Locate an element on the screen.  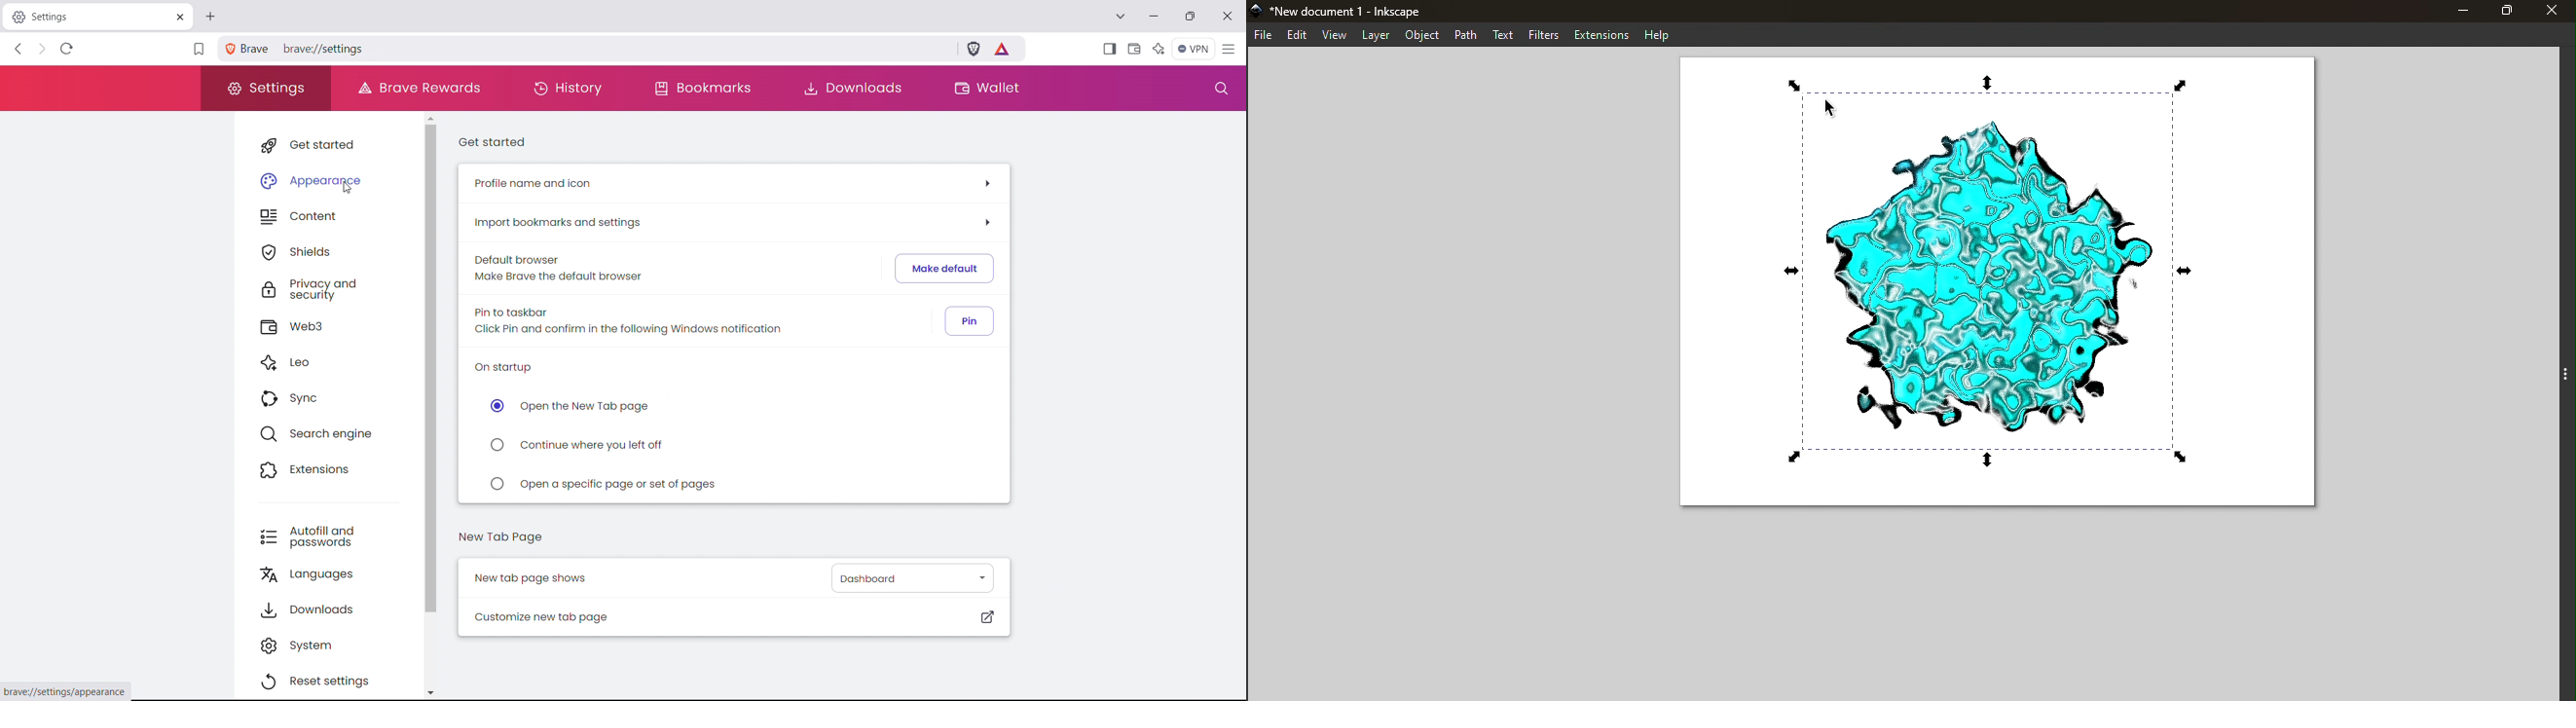
scroll down is located at coordinates (439, 689).